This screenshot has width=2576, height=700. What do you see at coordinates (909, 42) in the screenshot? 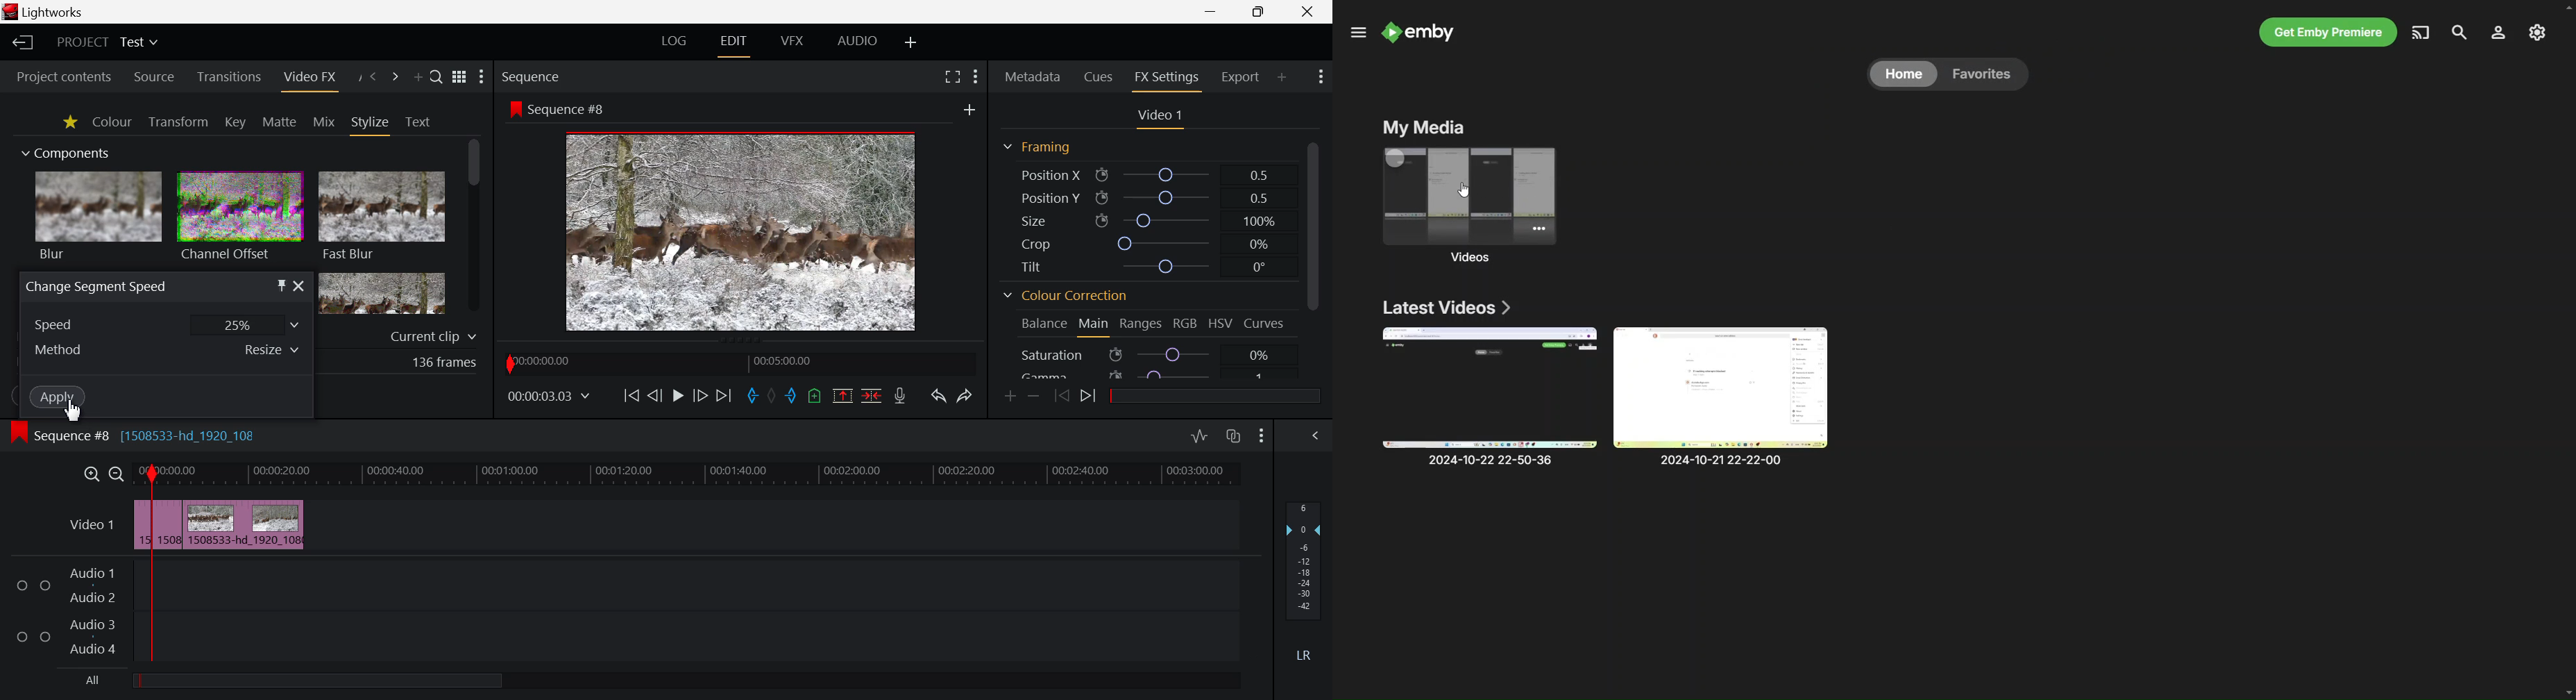
I see `Add Layout` at bounding box center [909, 42].